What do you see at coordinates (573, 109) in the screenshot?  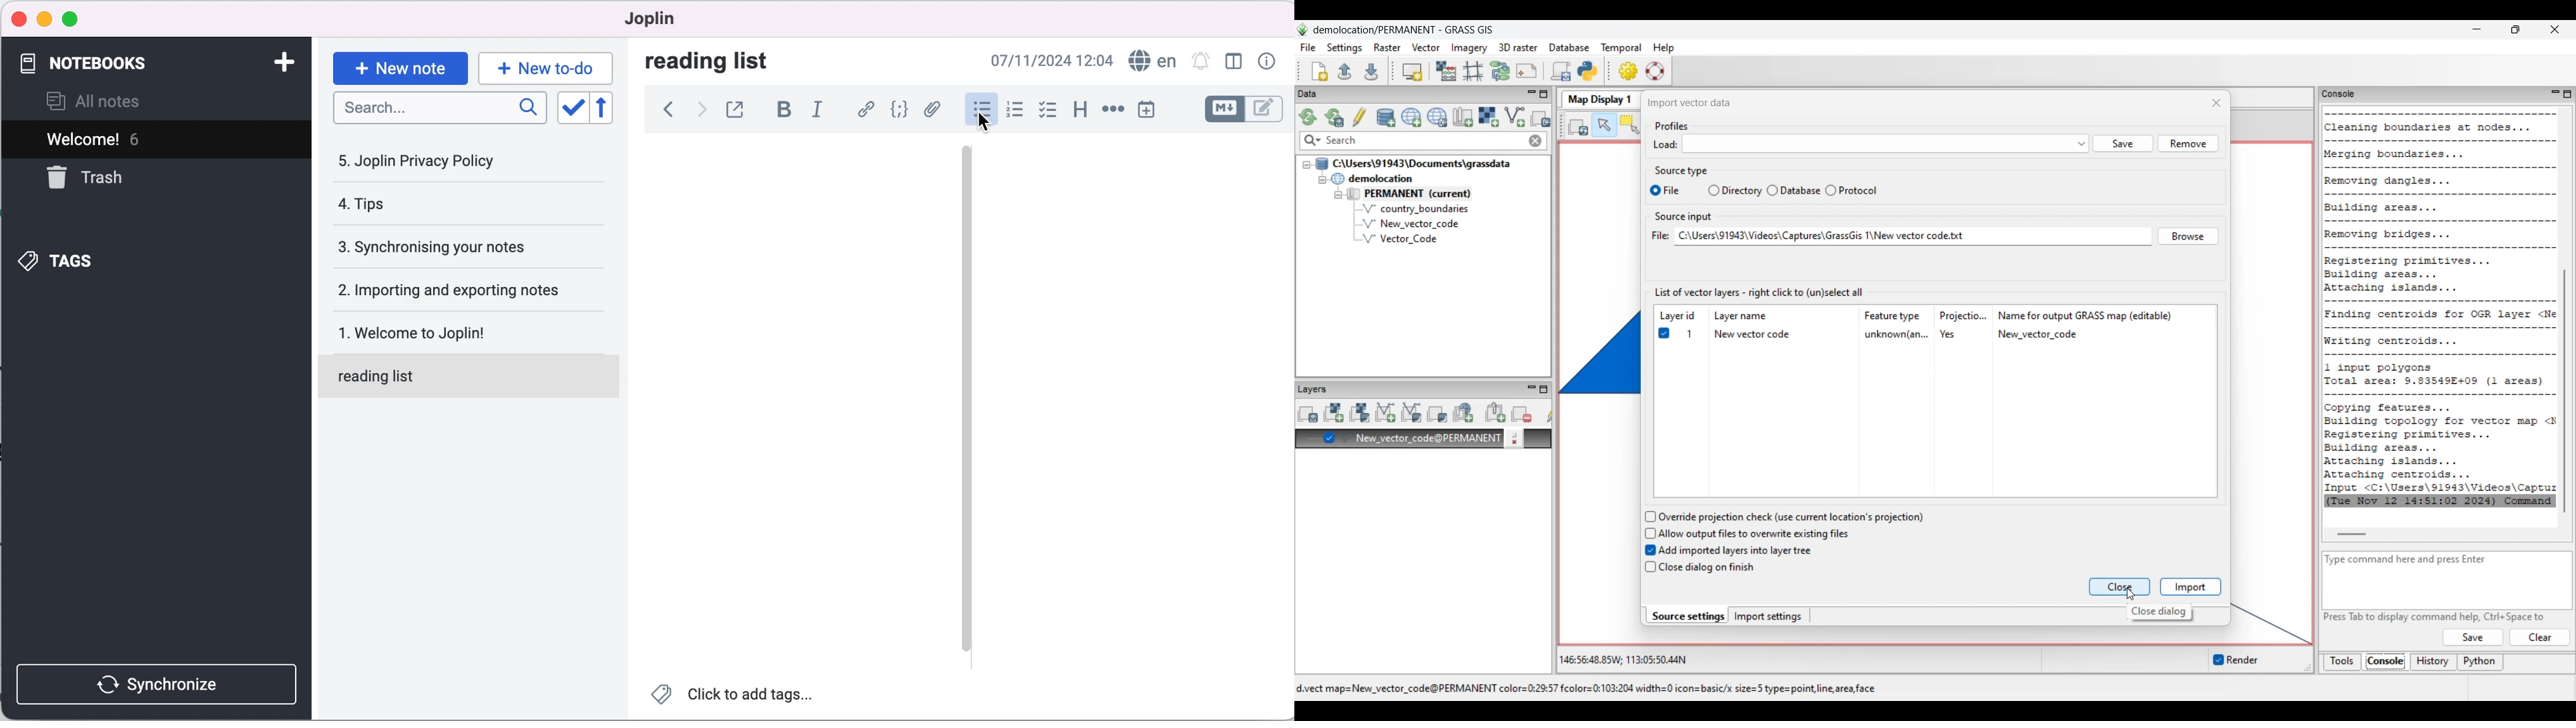 I see `toggle sort order field` at bounding box center [573, 109].